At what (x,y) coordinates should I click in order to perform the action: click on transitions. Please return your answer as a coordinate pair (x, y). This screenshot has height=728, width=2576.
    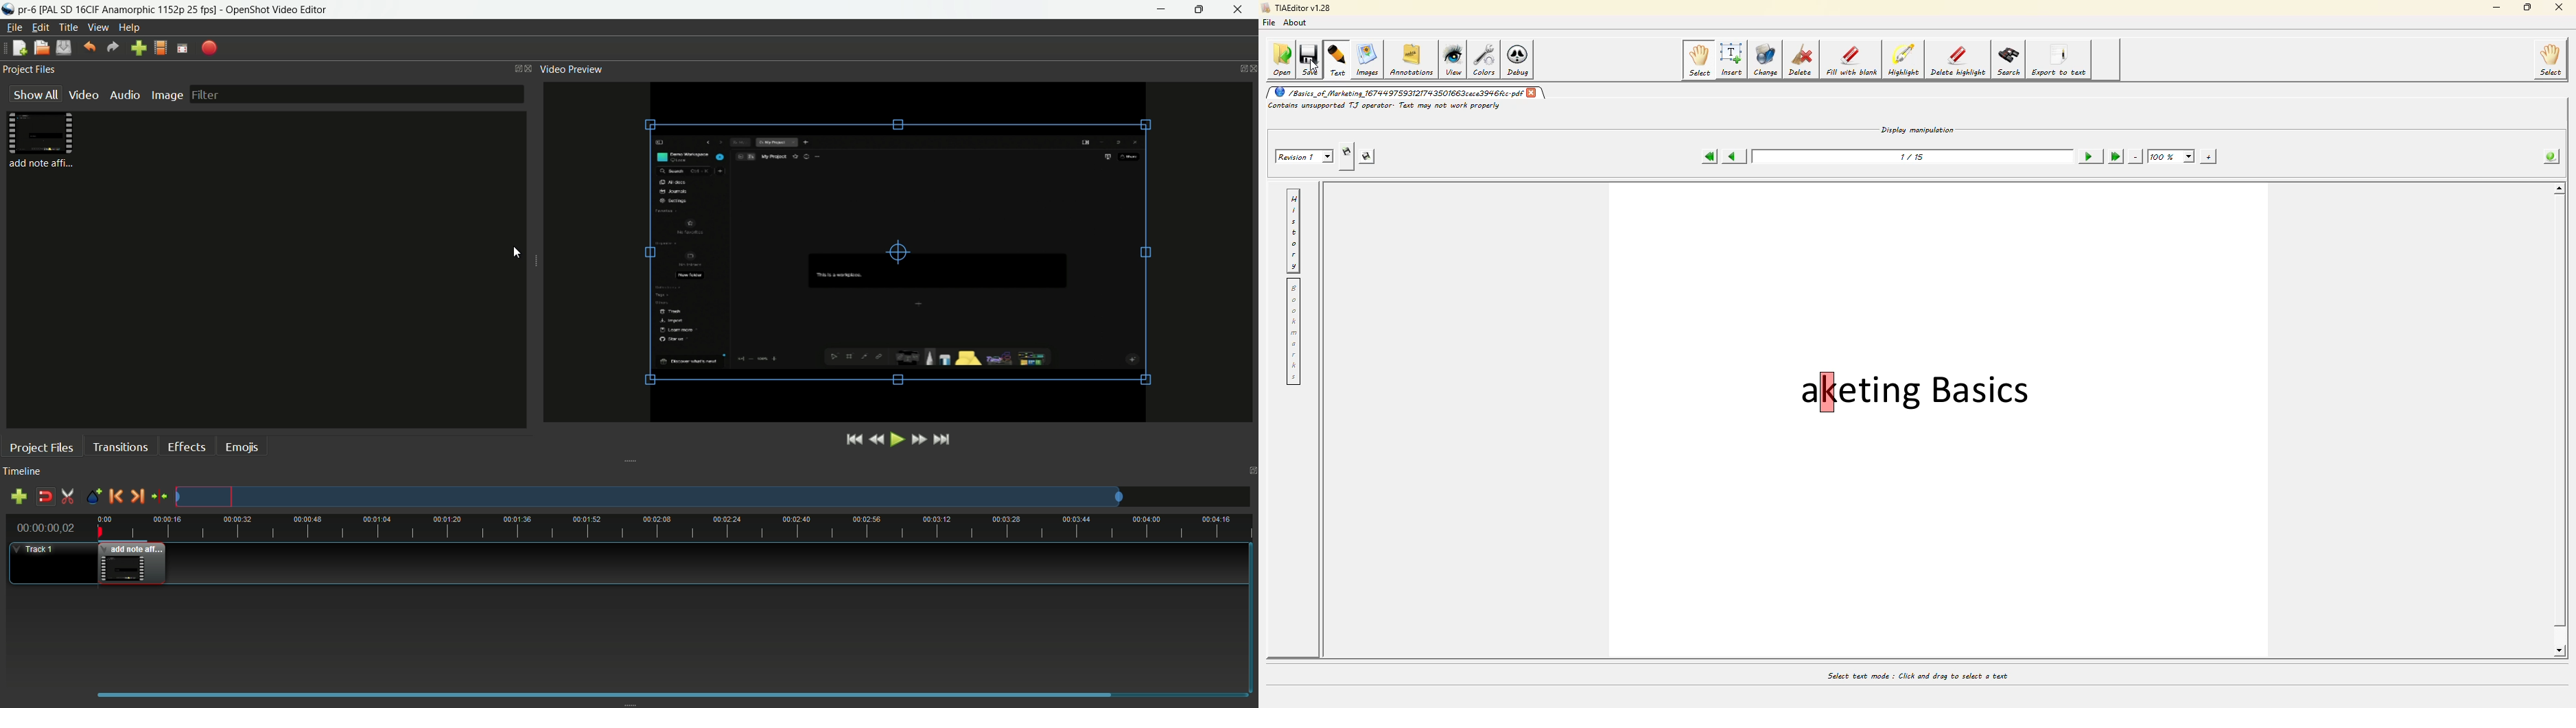
    Looking at the image, I should click on (120, 448).